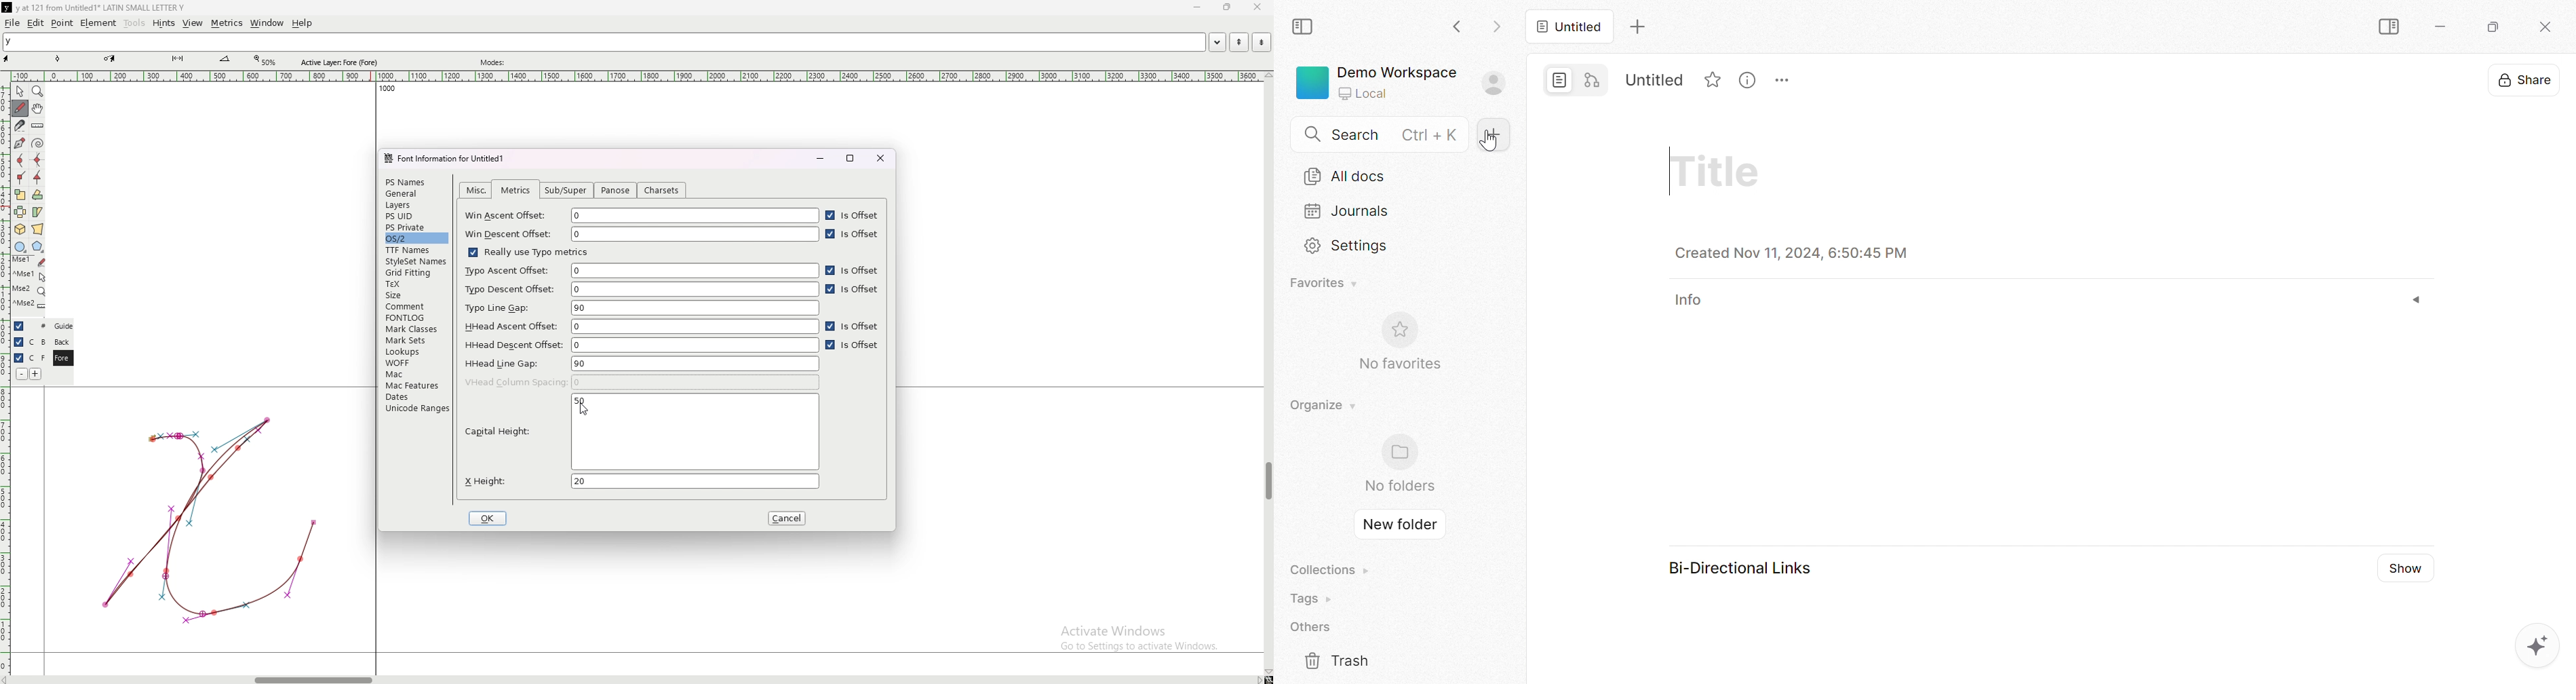 Image resolution: width=2576 pixels, height=700 pixels. Describe the element at coordinates (20, 195) in the screenshot. I see `scale the selection` at that location.